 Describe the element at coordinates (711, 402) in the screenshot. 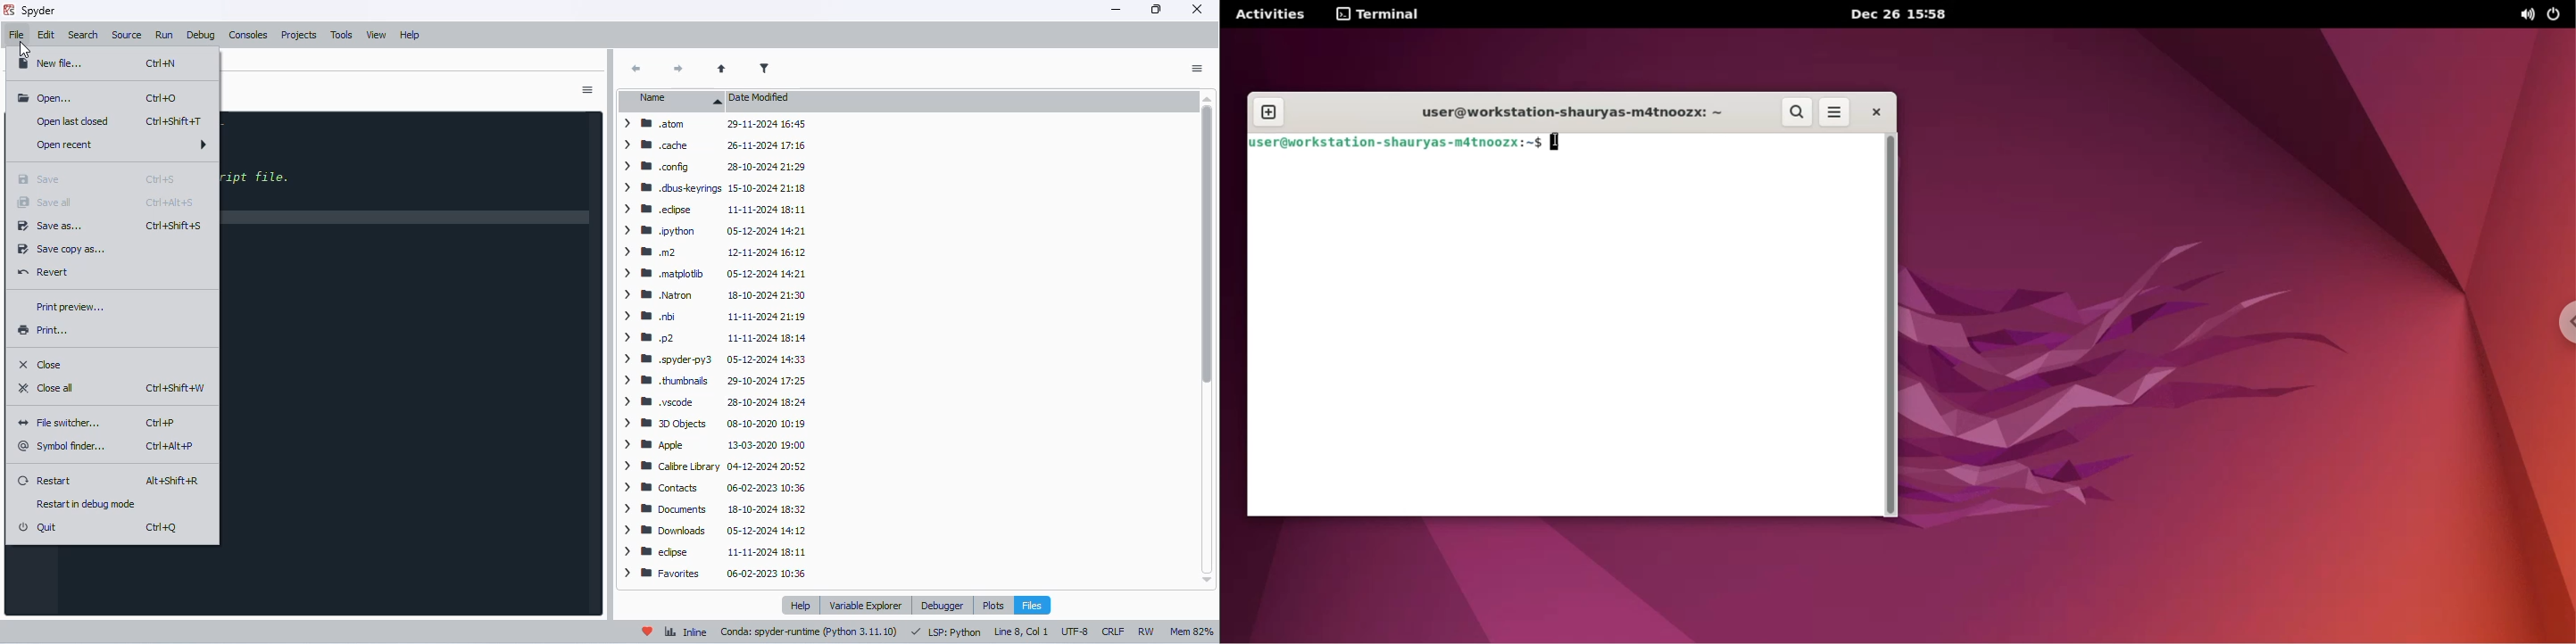

I see `> MW yscode 28-10-2024 18:24` at that location.